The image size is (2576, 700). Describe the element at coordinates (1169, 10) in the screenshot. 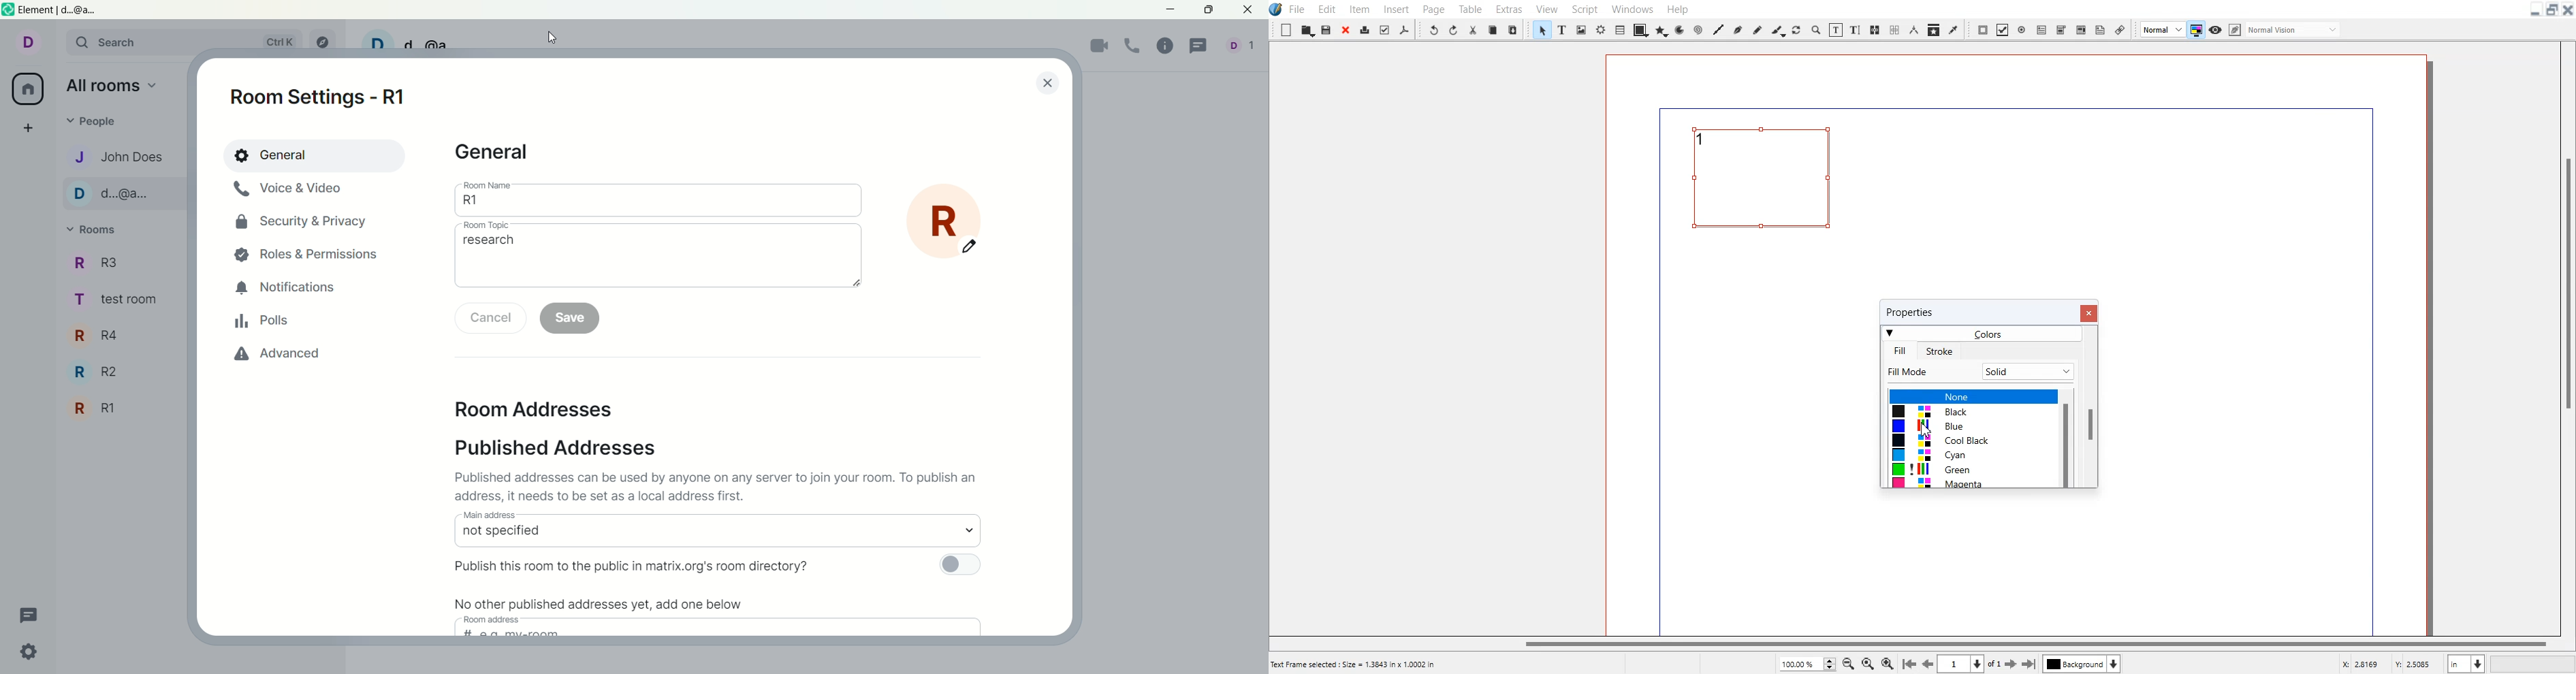

I see `minimize` at that location.